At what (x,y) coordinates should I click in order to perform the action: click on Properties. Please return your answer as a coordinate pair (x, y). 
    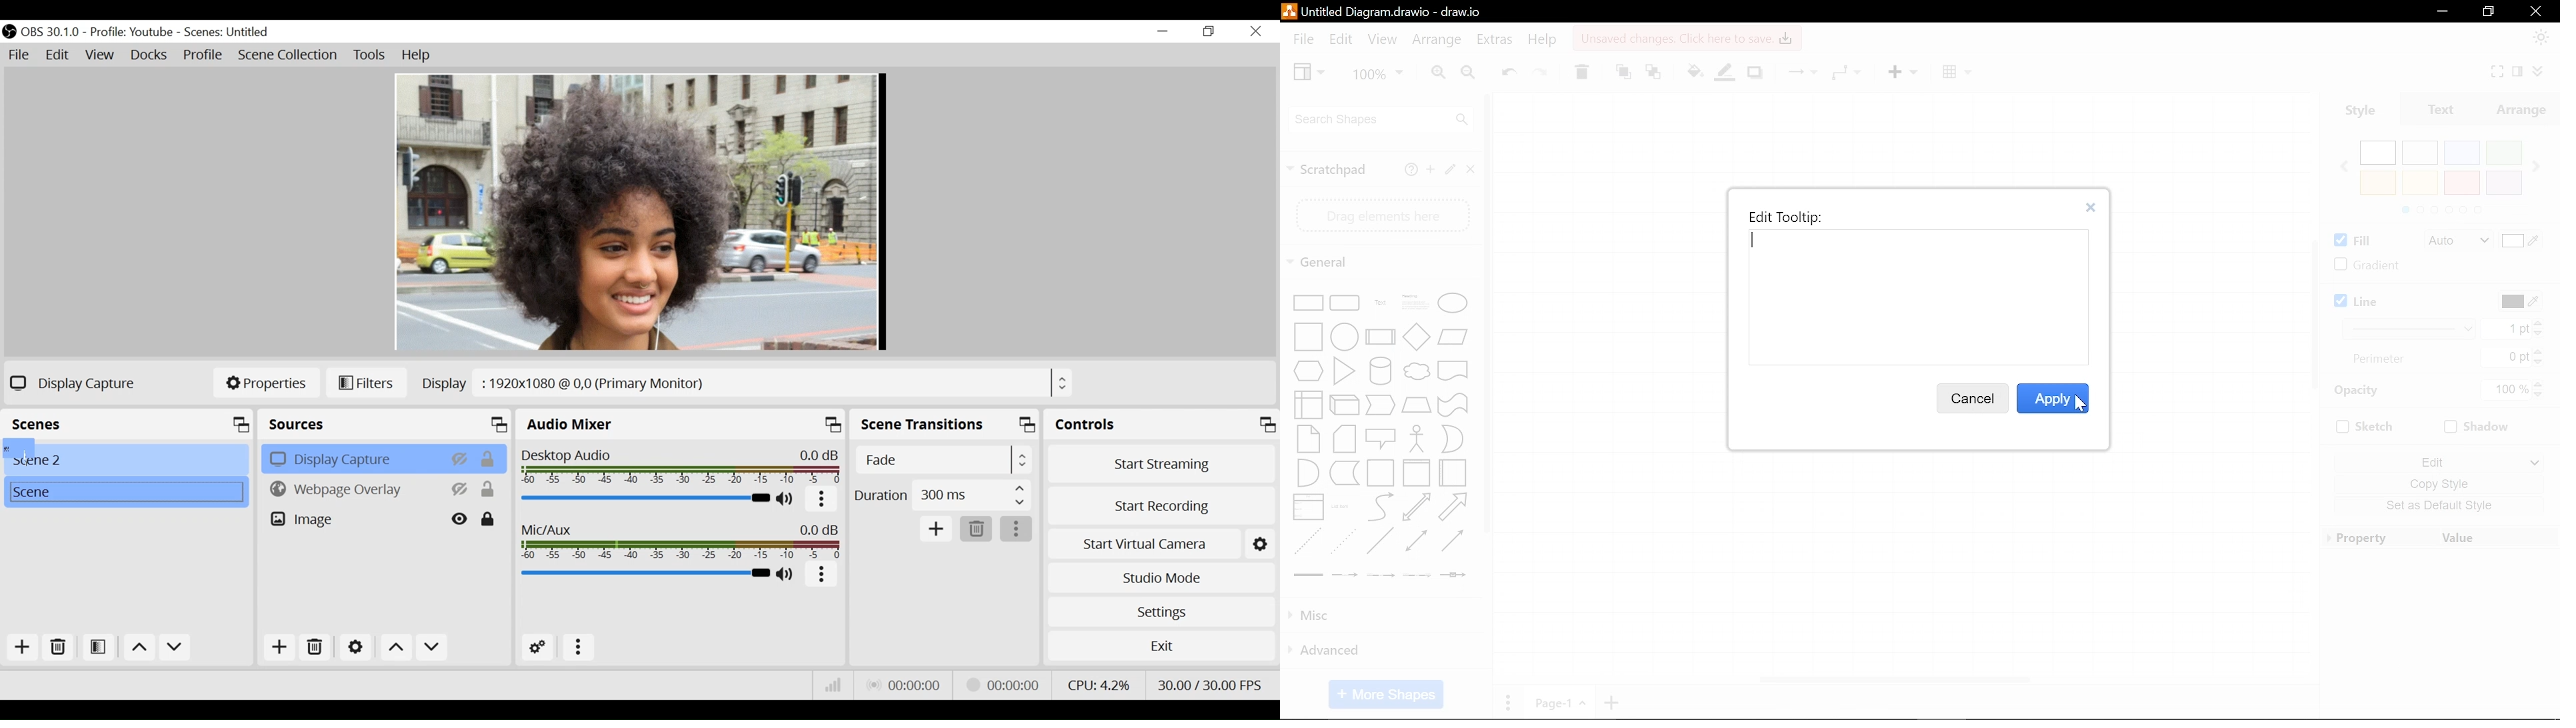
    Looking at the image, I should click on (265, 383).